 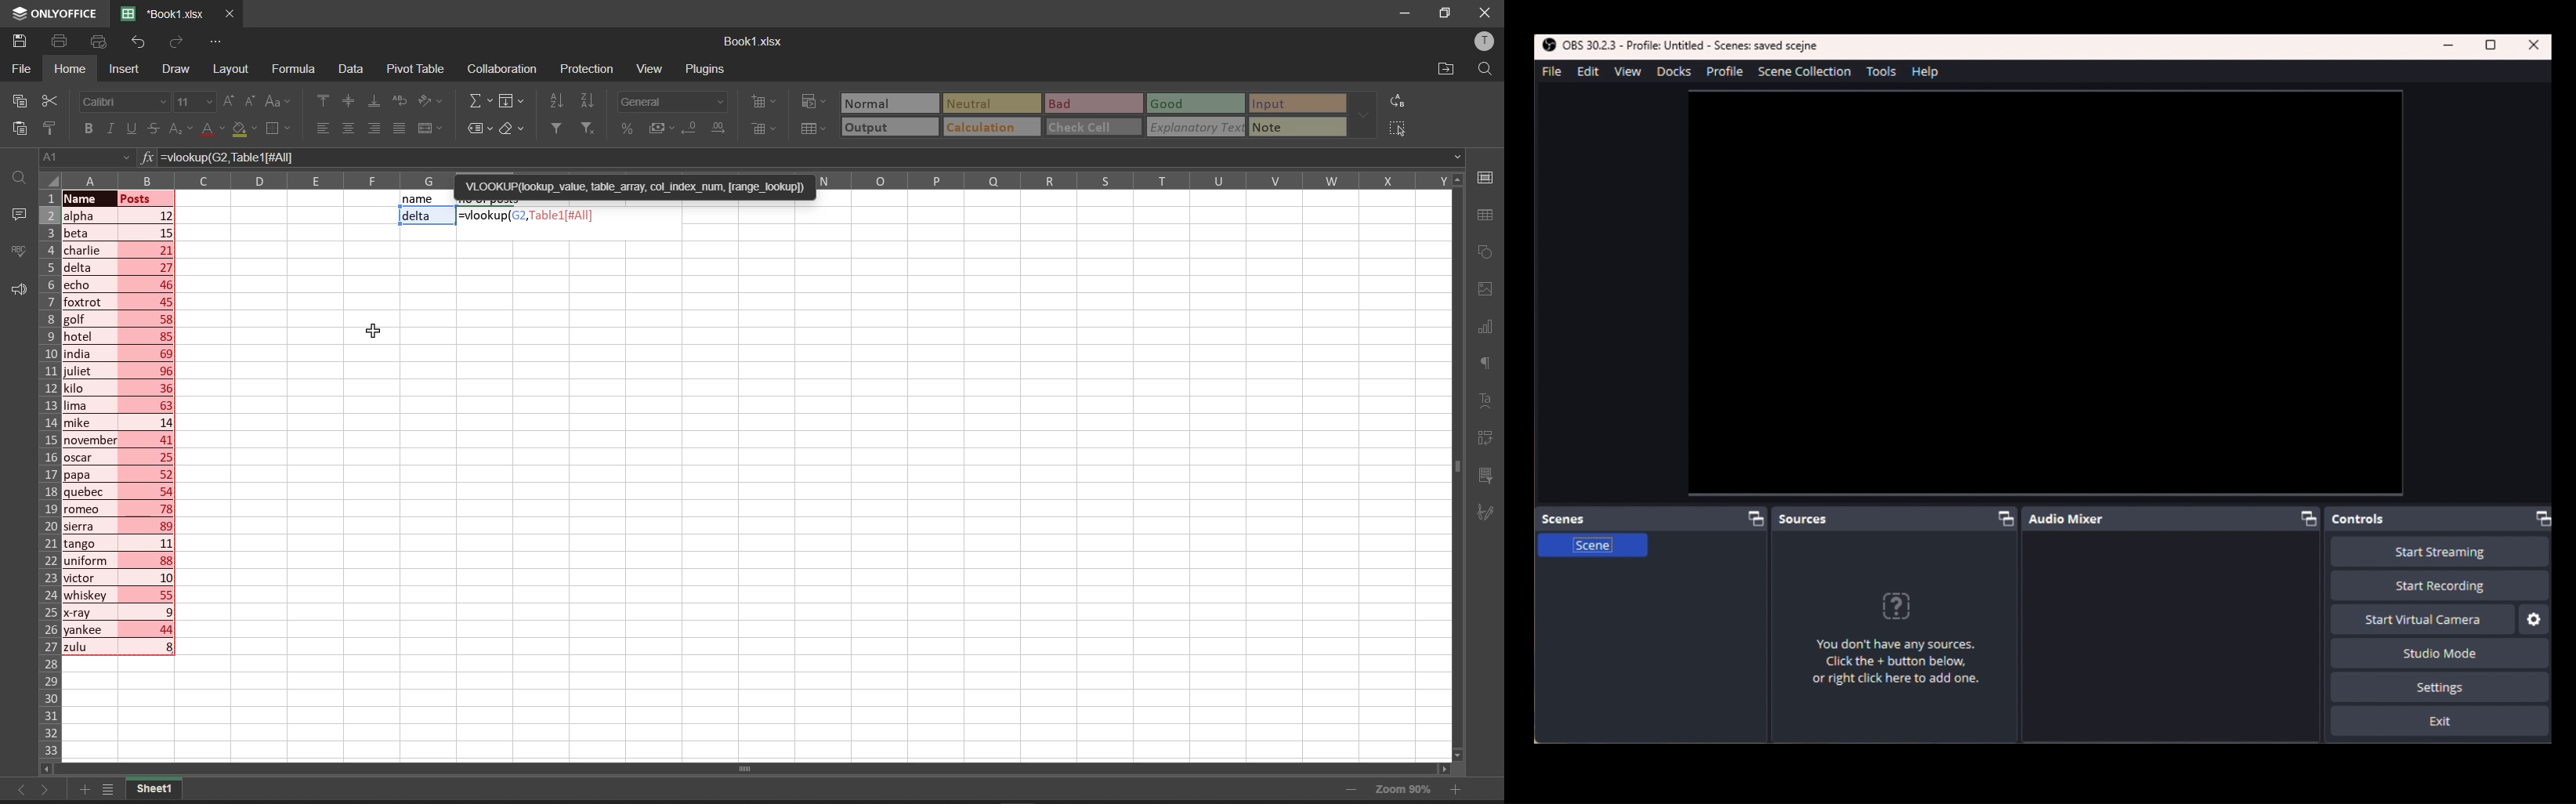 I want to click on draw, so click(x=173, y=69).